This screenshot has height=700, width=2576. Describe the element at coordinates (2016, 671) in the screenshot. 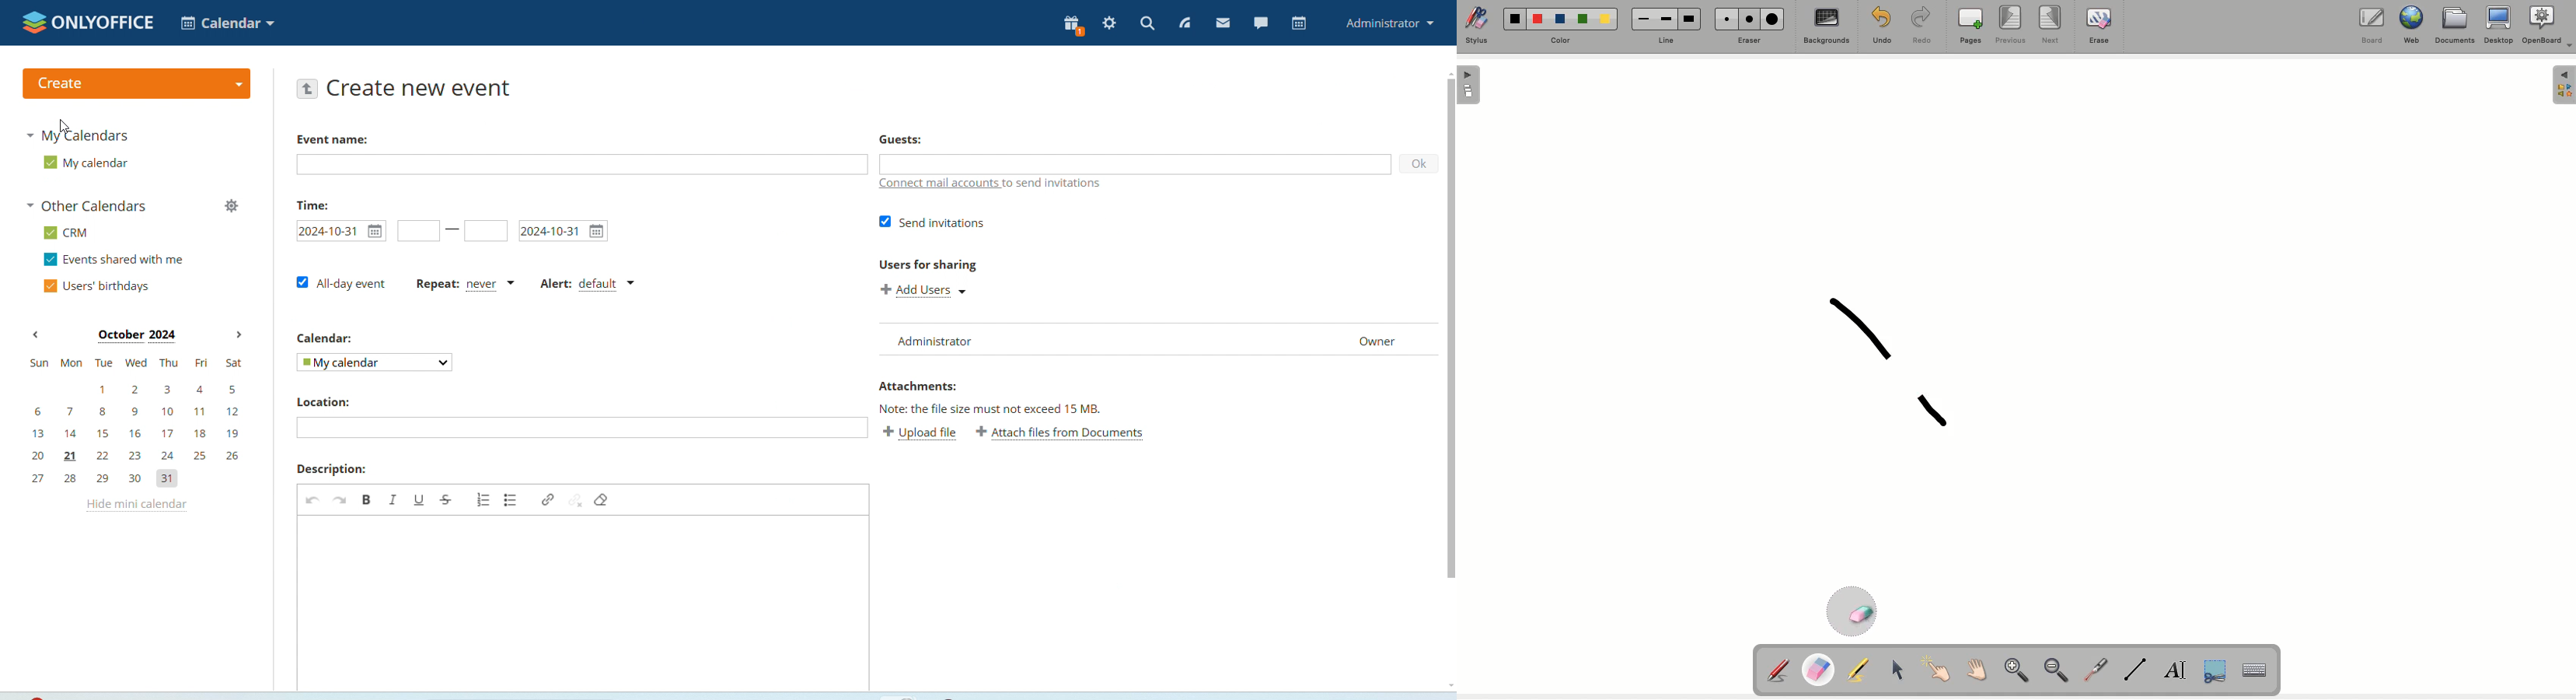

I see `Zoom in` at that location.